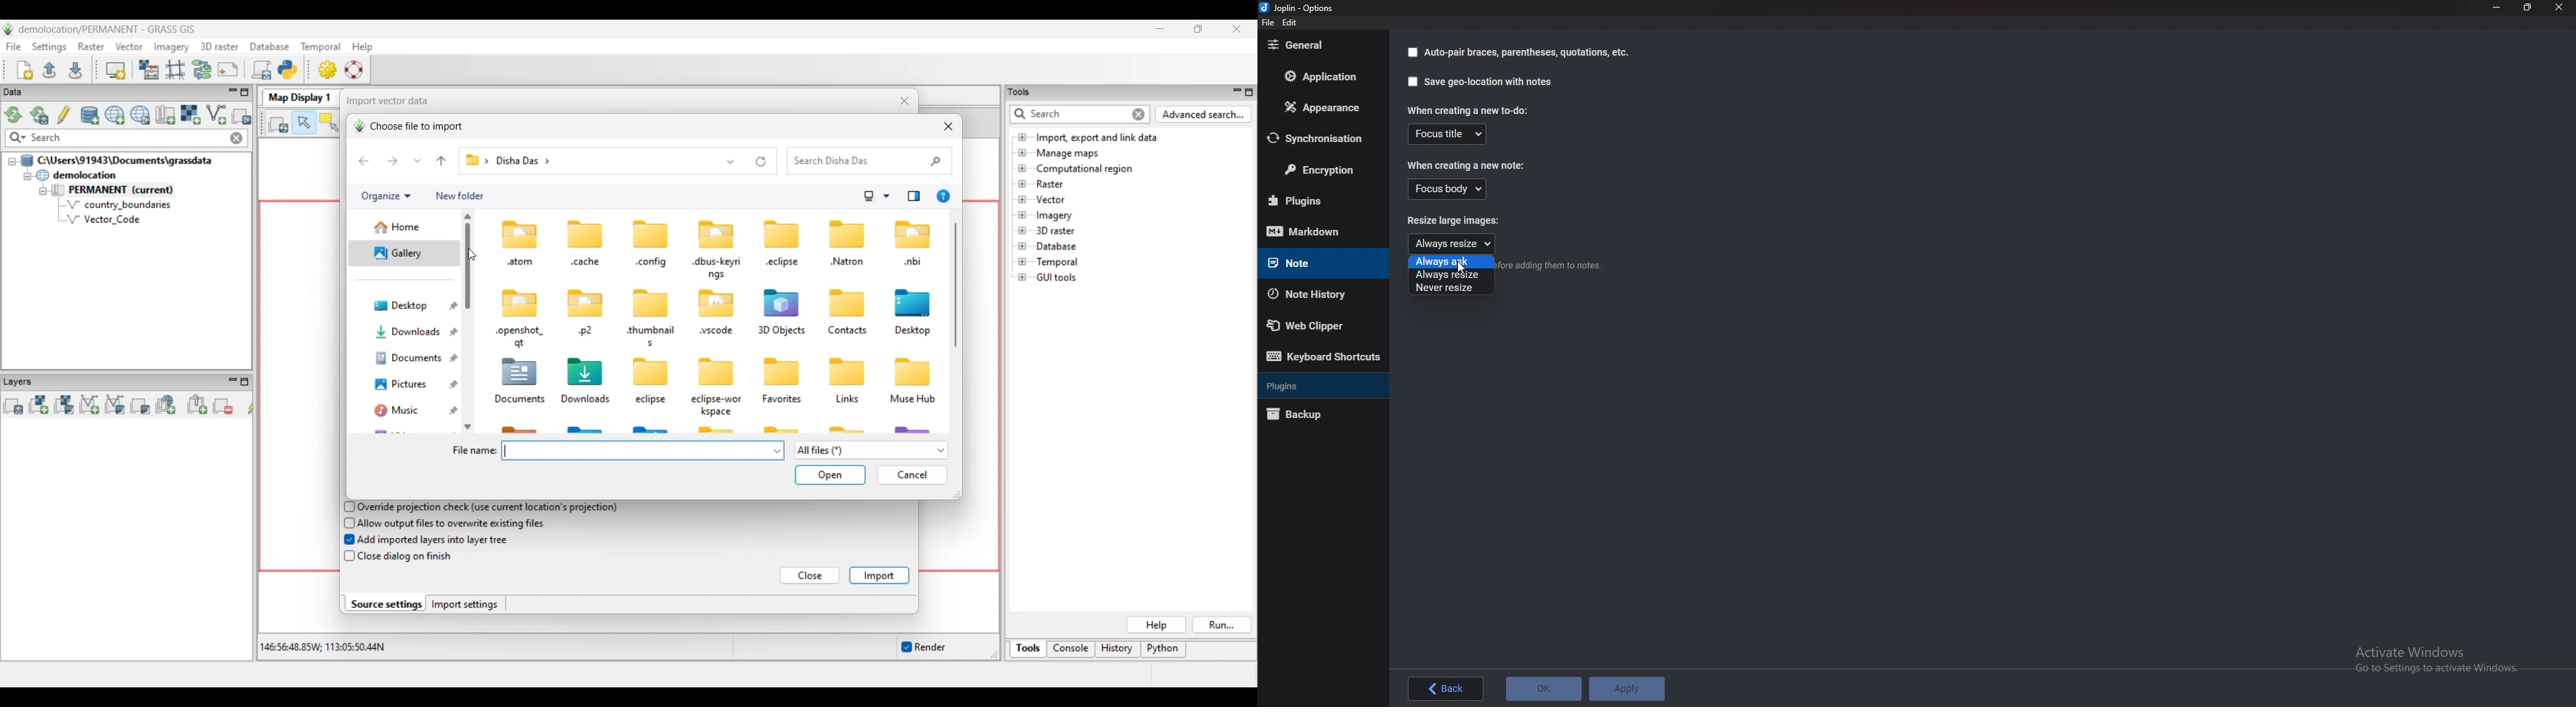 This screenshot has height=728, width=2576. Describe the element at coordinates (1465, 167) in the screenshot. I see `When creating a new note` at that location.